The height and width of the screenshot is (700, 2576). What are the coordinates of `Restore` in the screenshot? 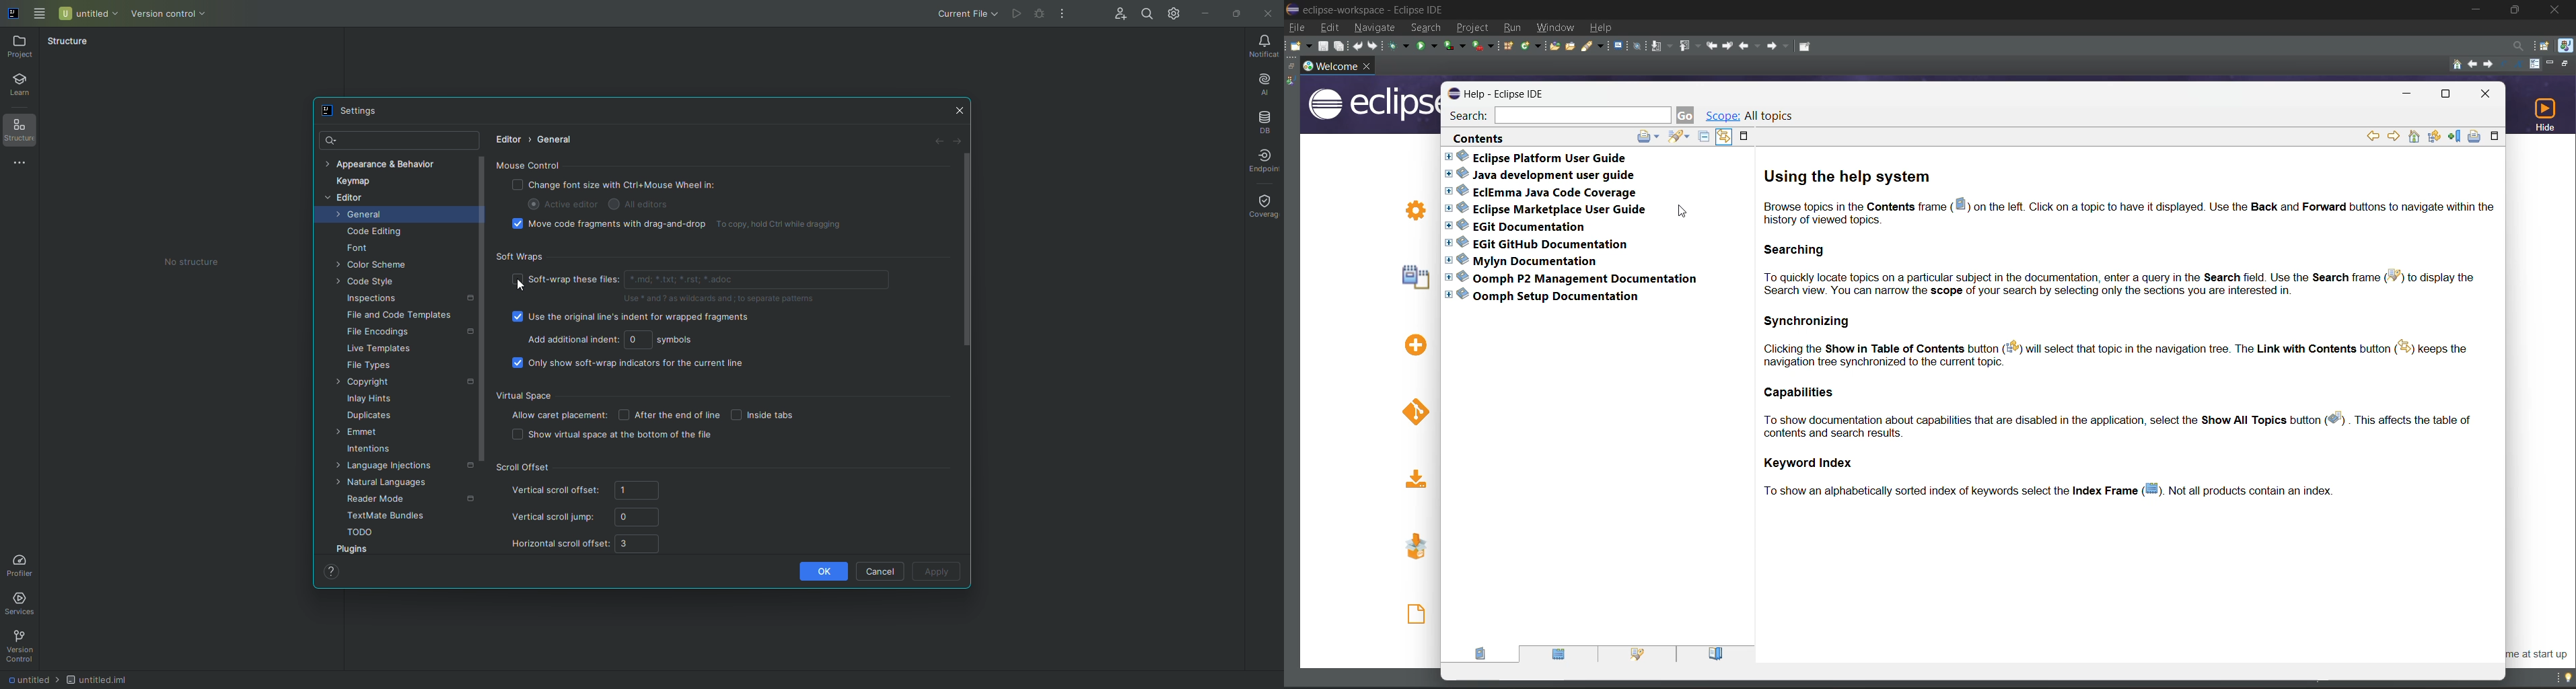 It's located at (1235, 12).